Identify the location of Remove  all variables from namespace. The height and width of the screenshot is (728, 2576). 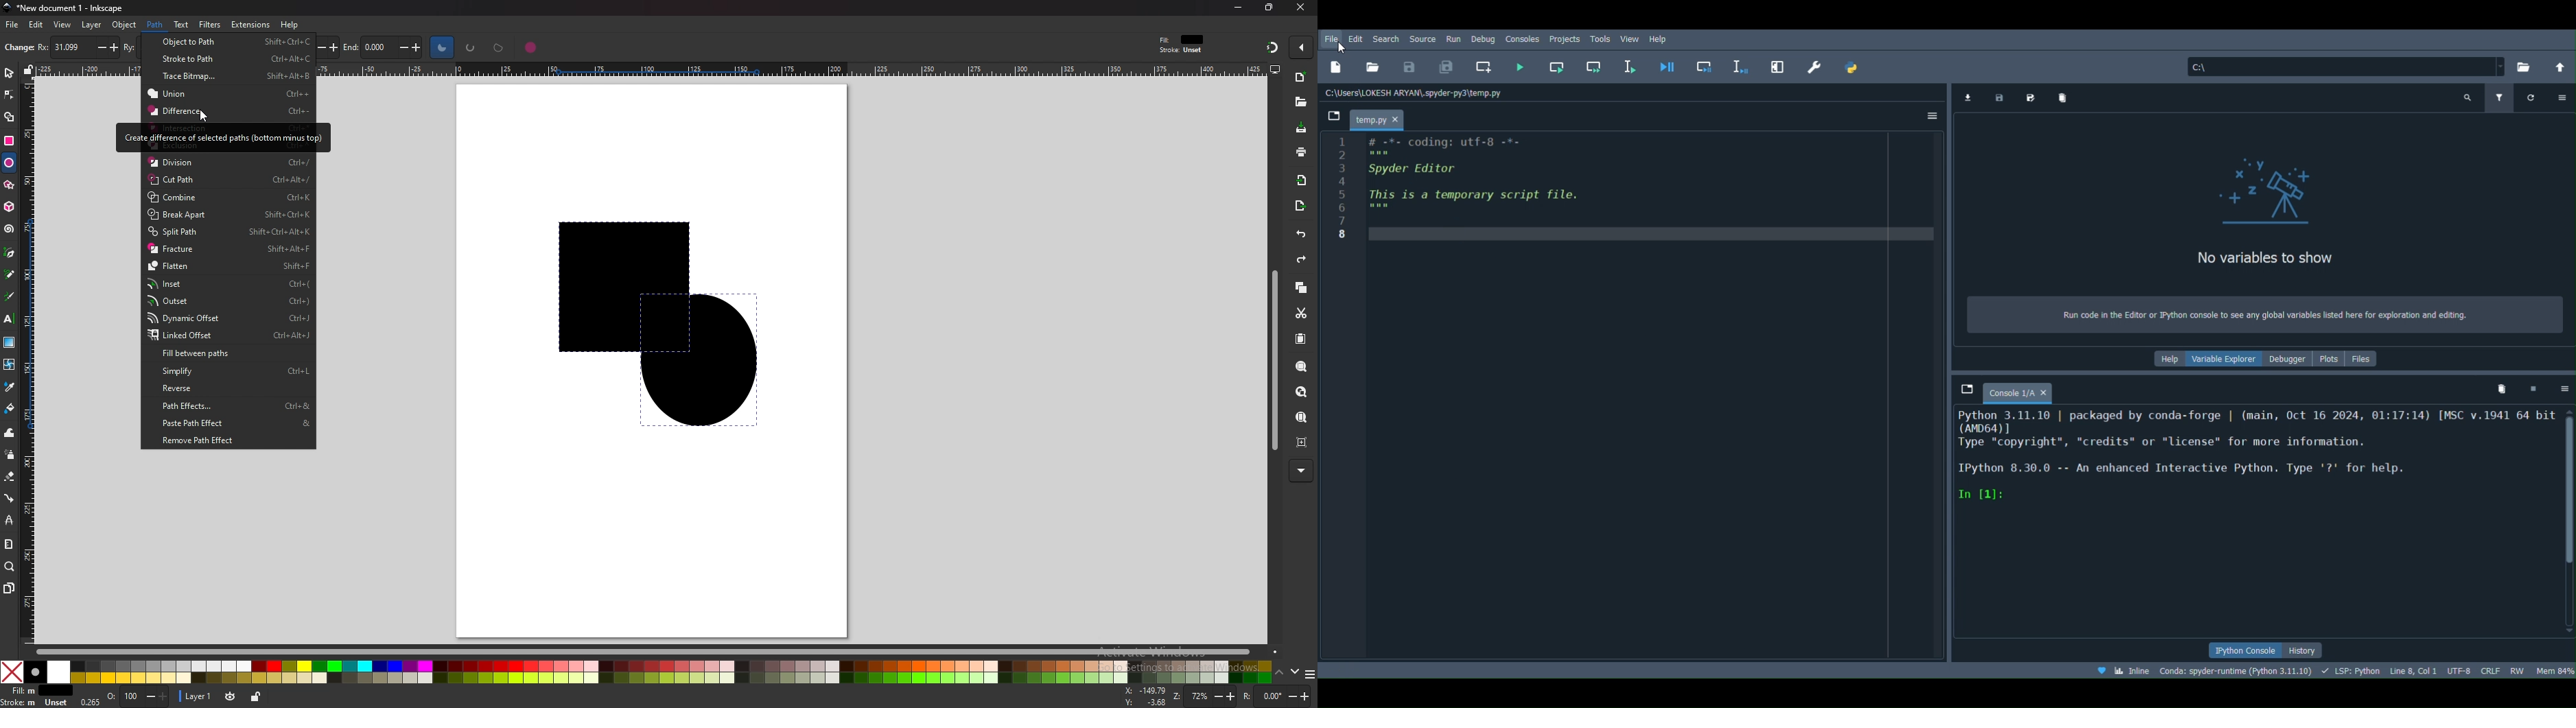
(2502, 392).